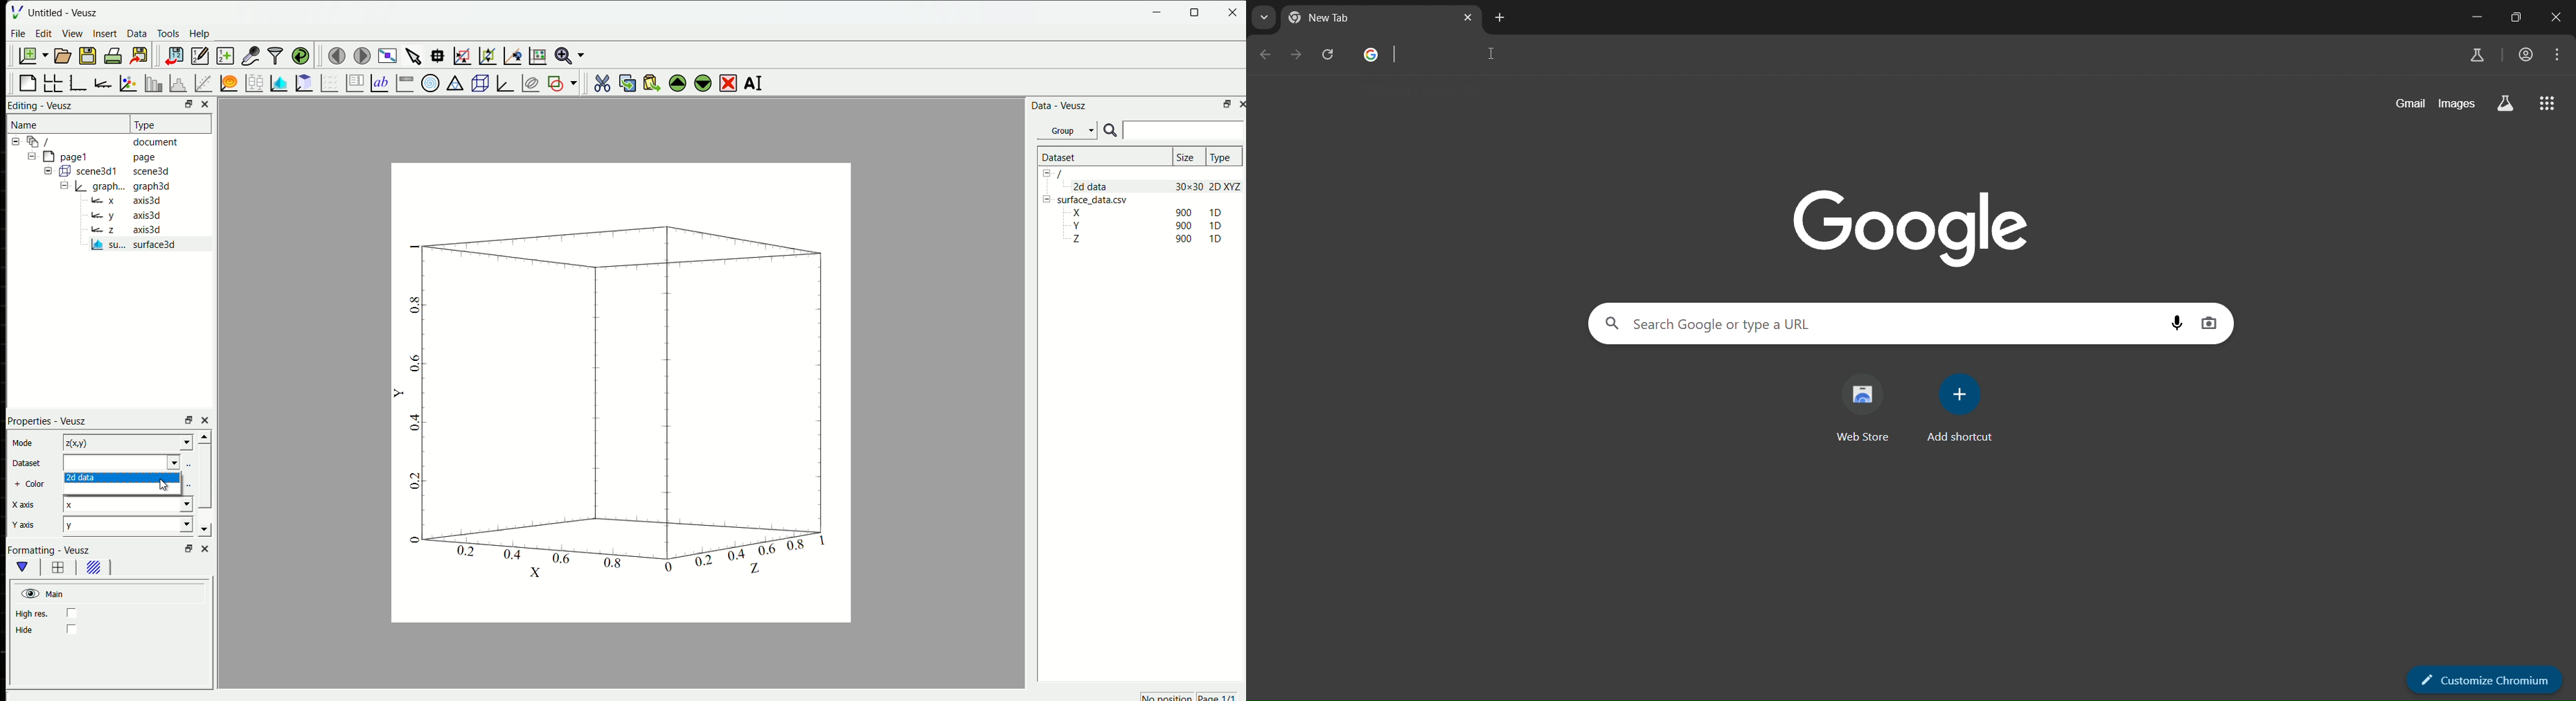  Describe the element at coordinates (1501, 17) in the screenshot. I see `new tab` at that location.